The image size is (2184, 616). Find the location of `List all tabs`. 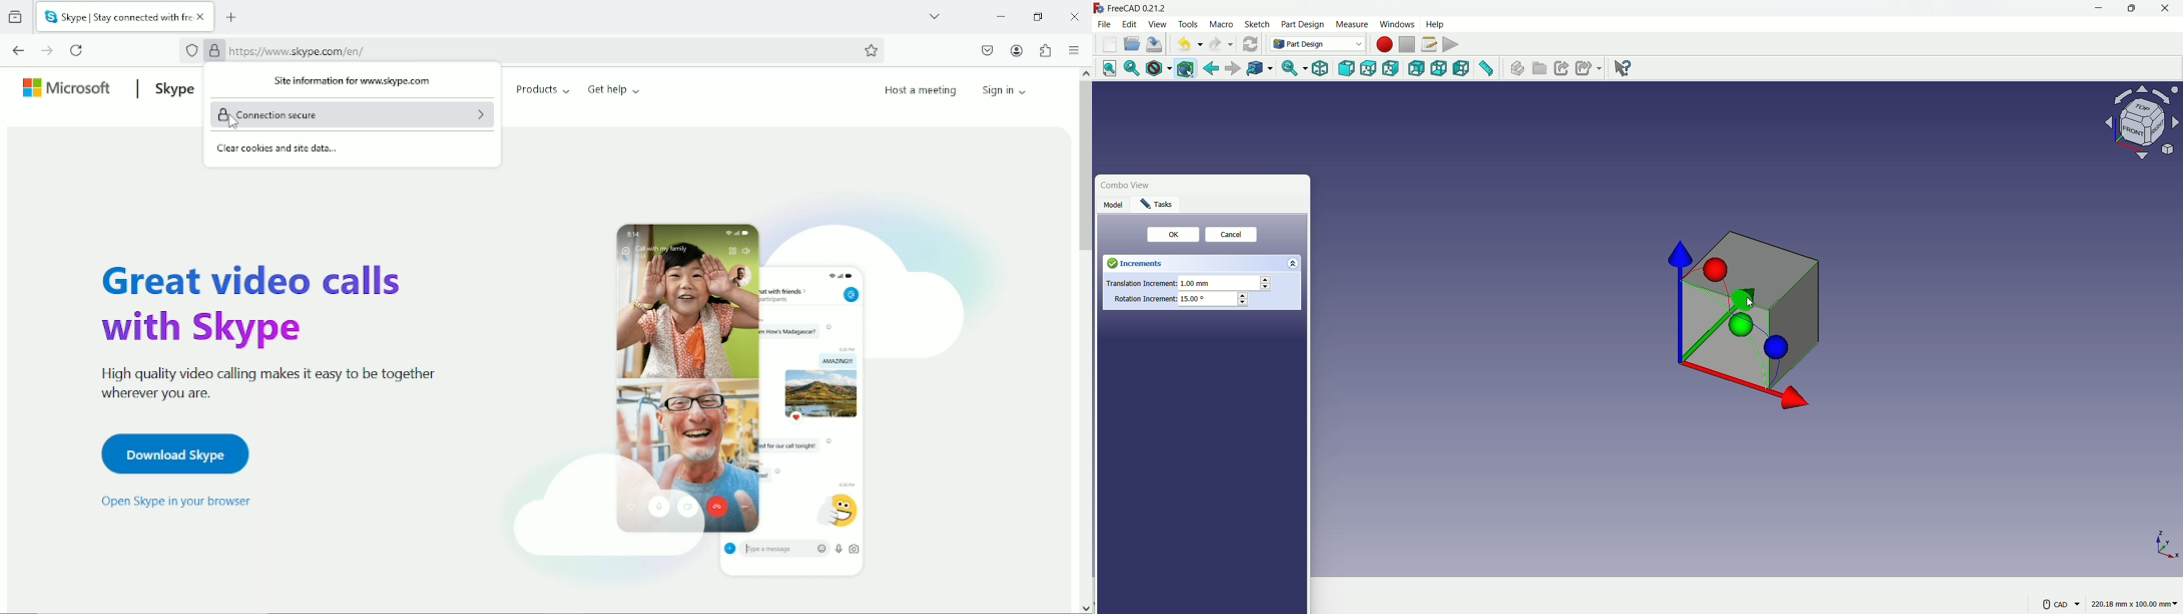

List all tabs is located at coordinates (934, 15).